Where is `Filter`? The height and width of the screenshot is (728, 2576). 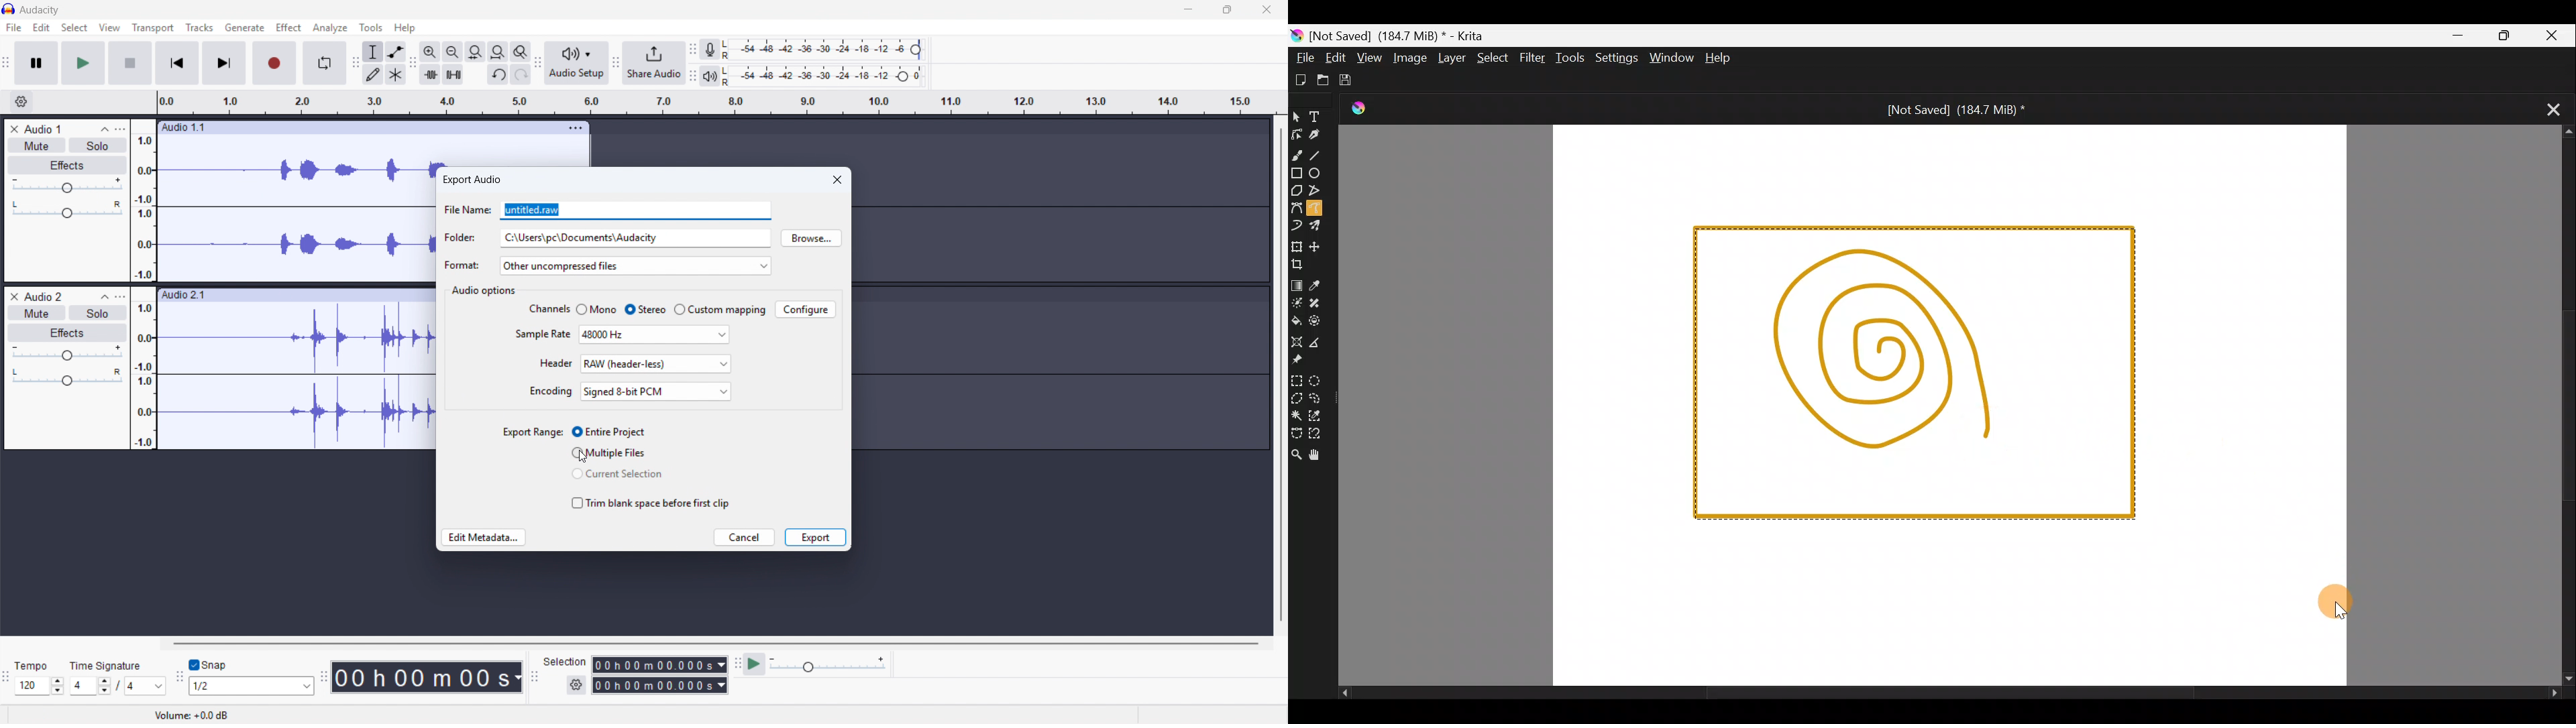
Filter is located at coordinates (1532, 59).